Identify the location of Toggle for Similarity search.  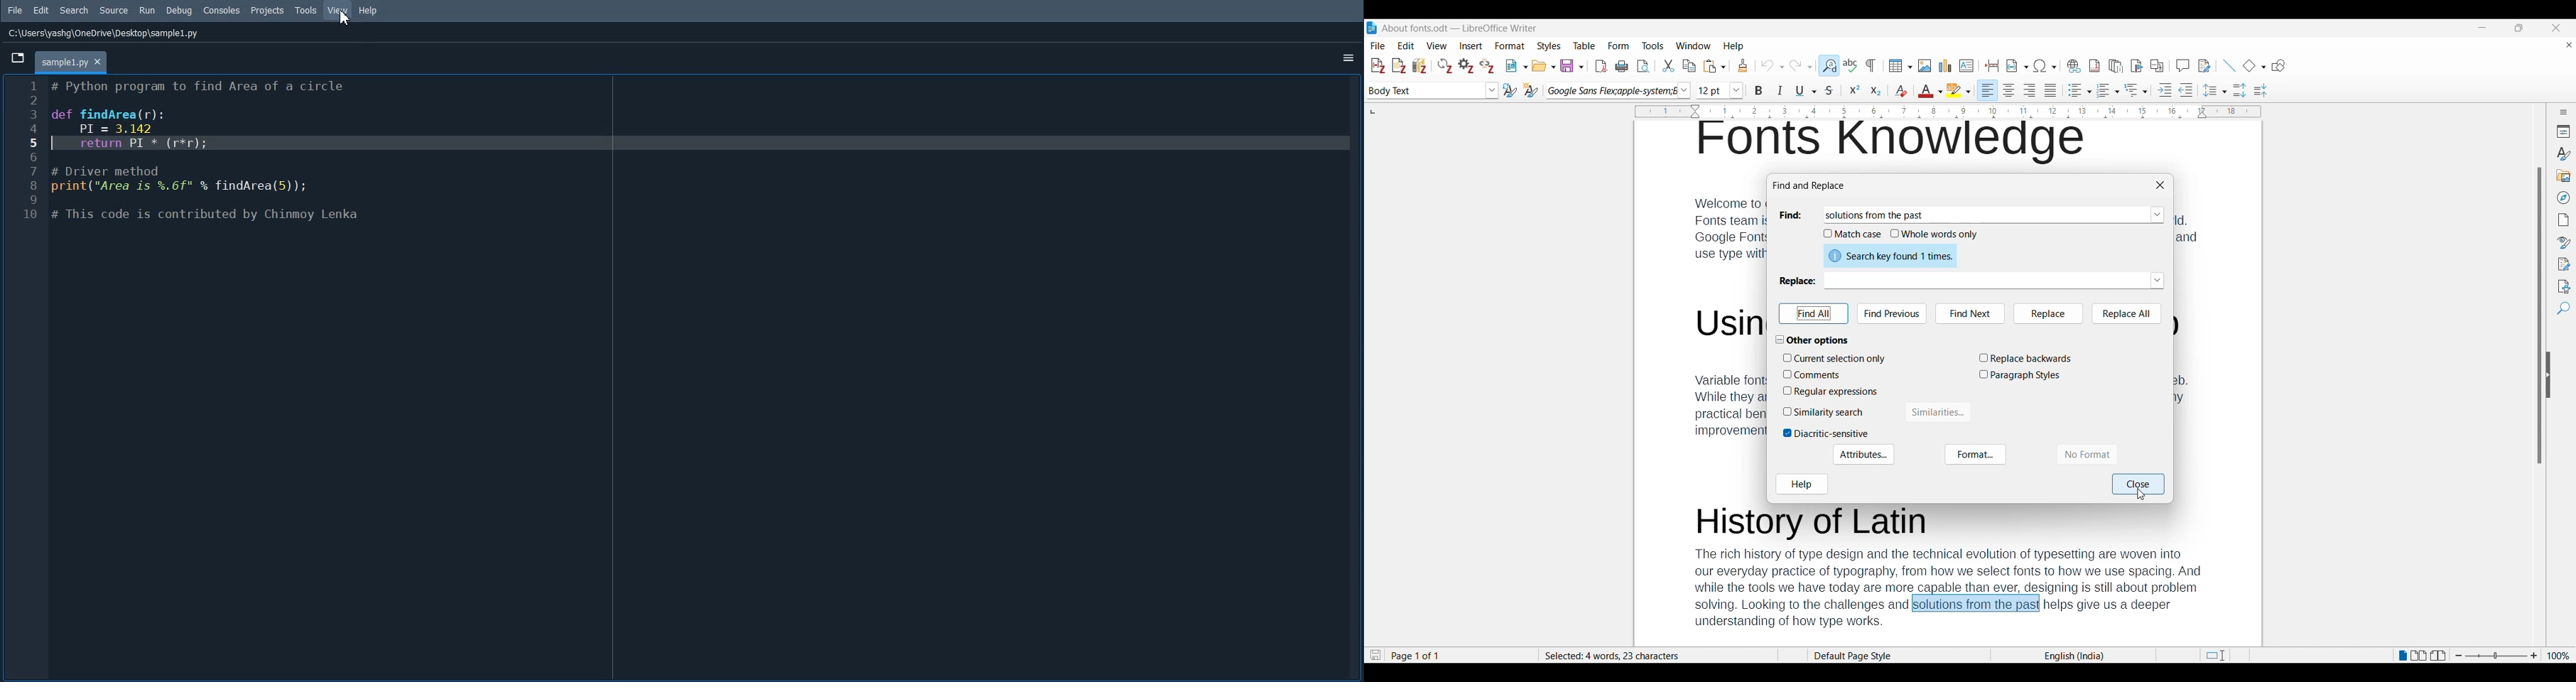
(1825, 412).